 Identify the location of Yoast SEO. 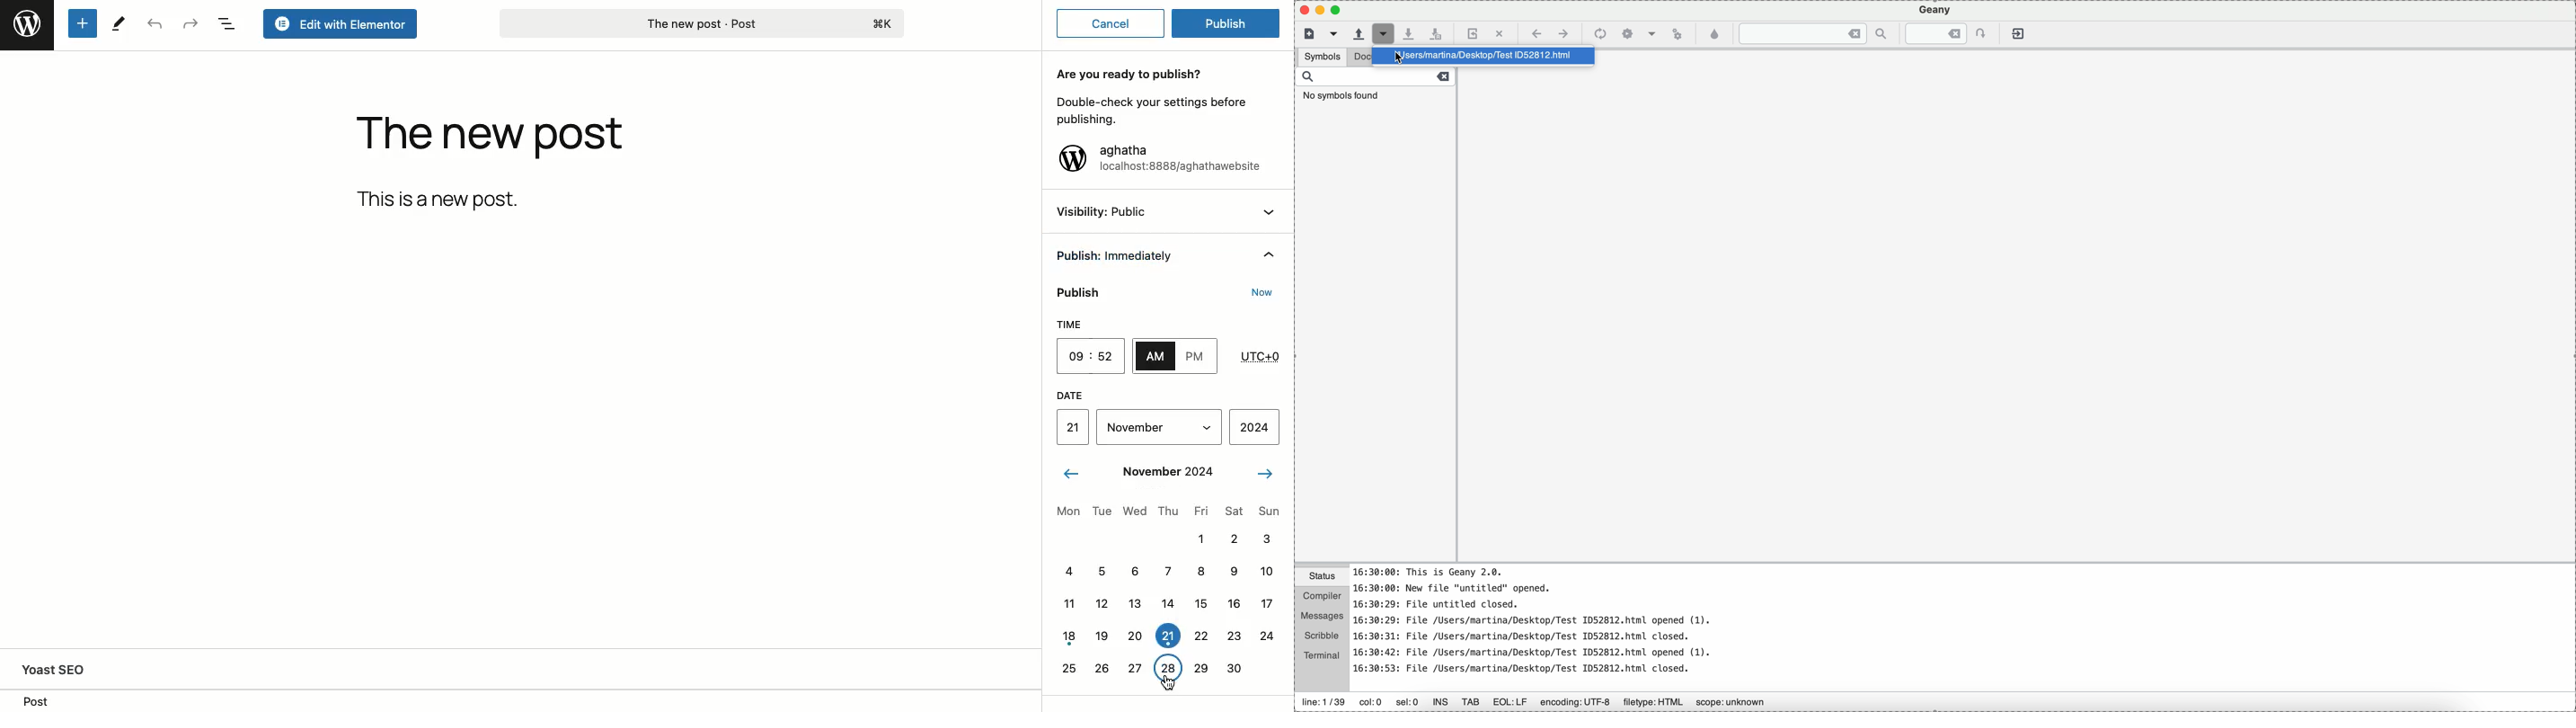
(77, 669).